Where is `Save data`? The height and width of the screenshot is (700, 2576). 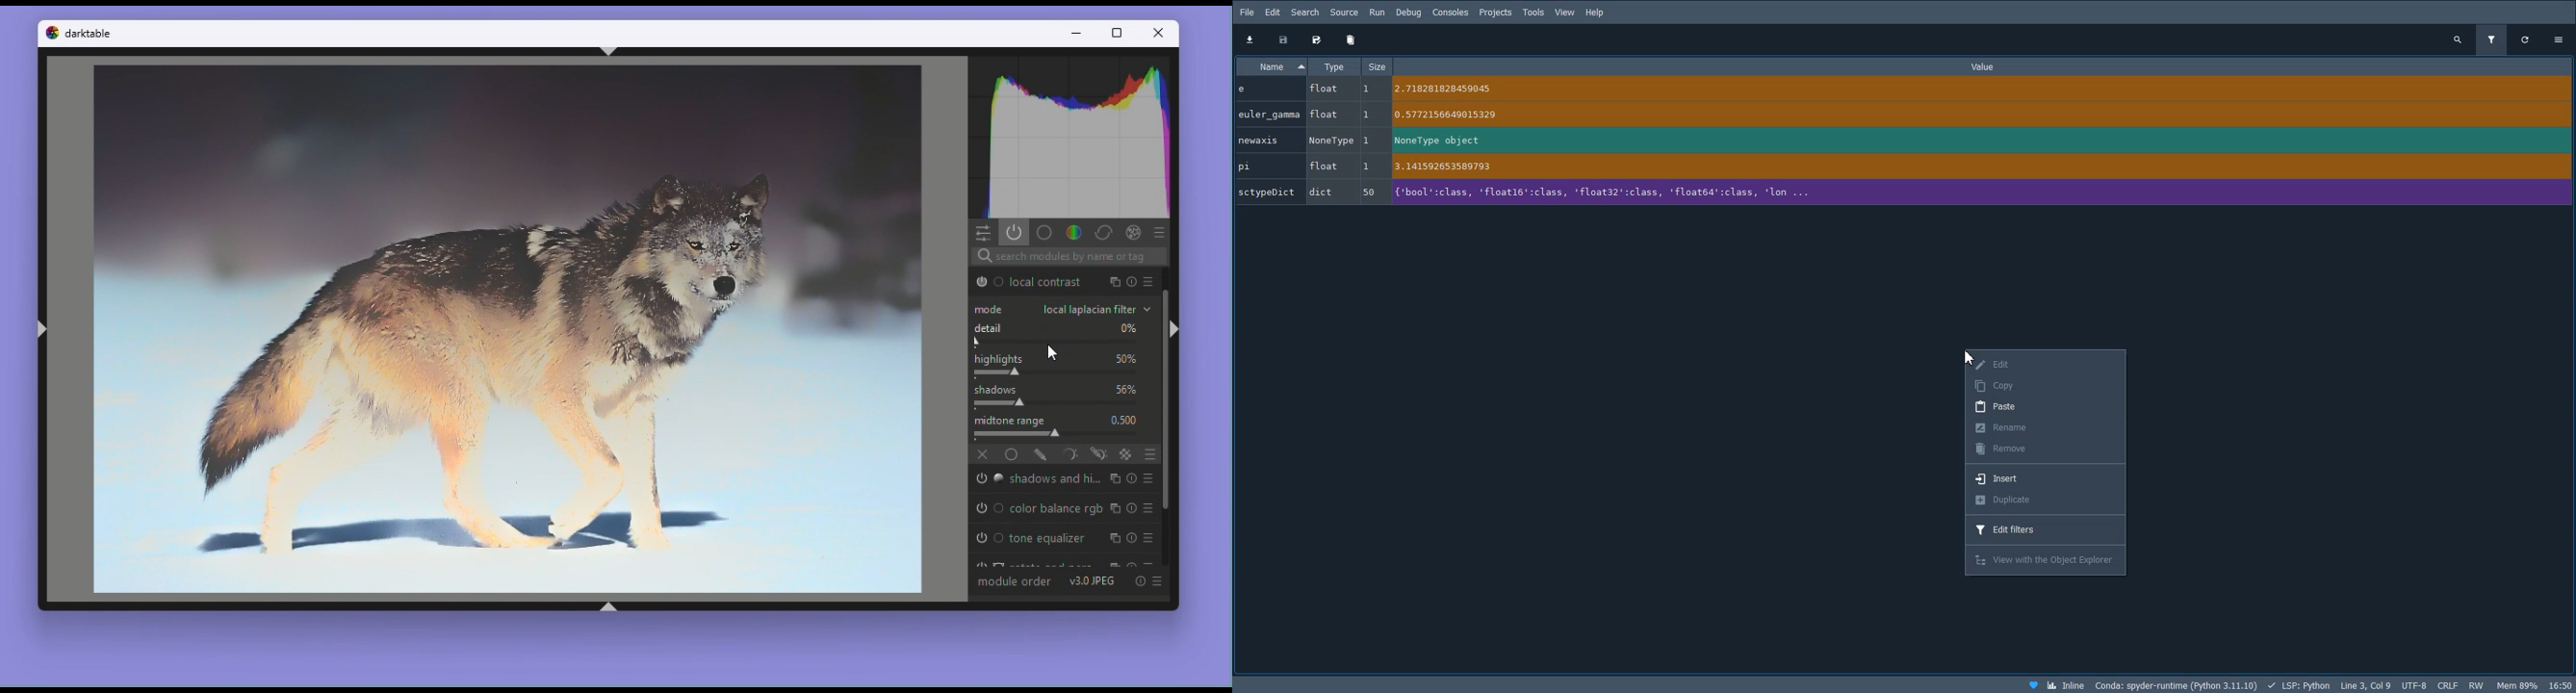 Save data is located at coordinates (1285, 40).